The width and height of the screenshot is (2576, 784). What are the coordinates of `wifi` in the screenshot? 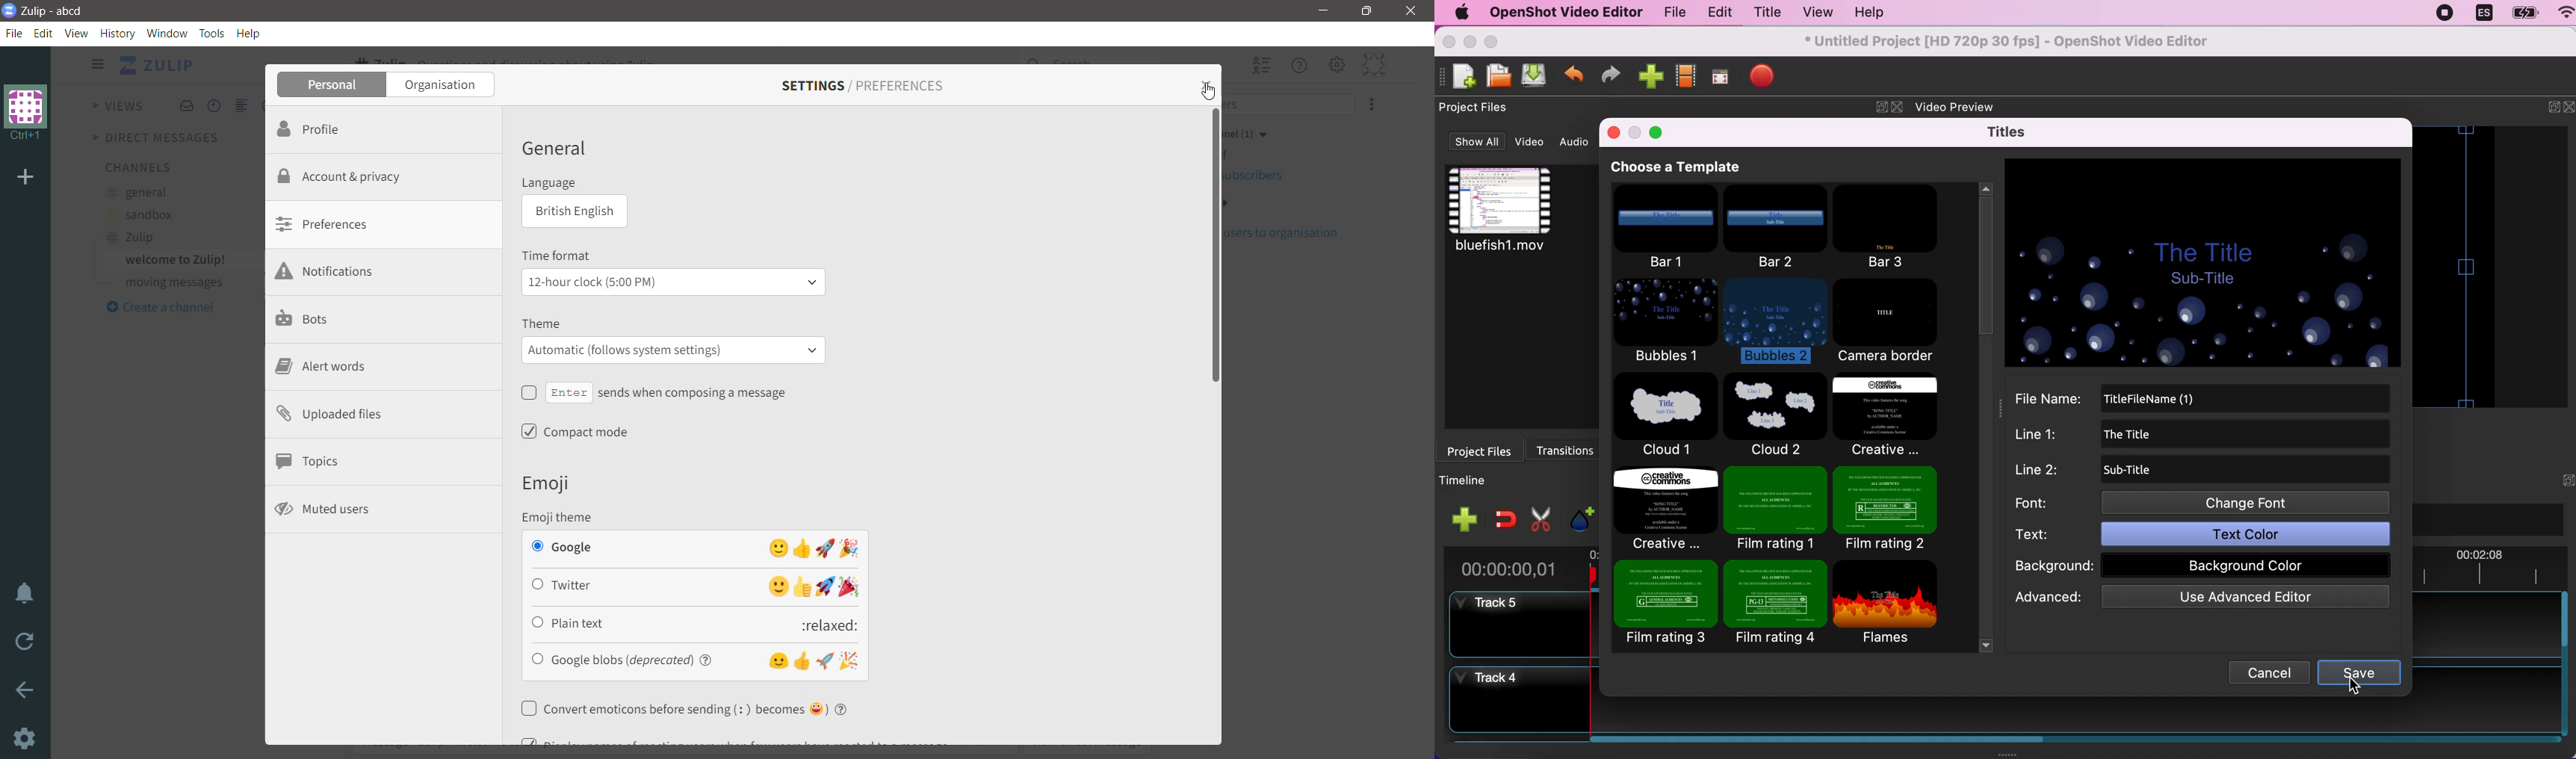 It's located at (2561, 14).